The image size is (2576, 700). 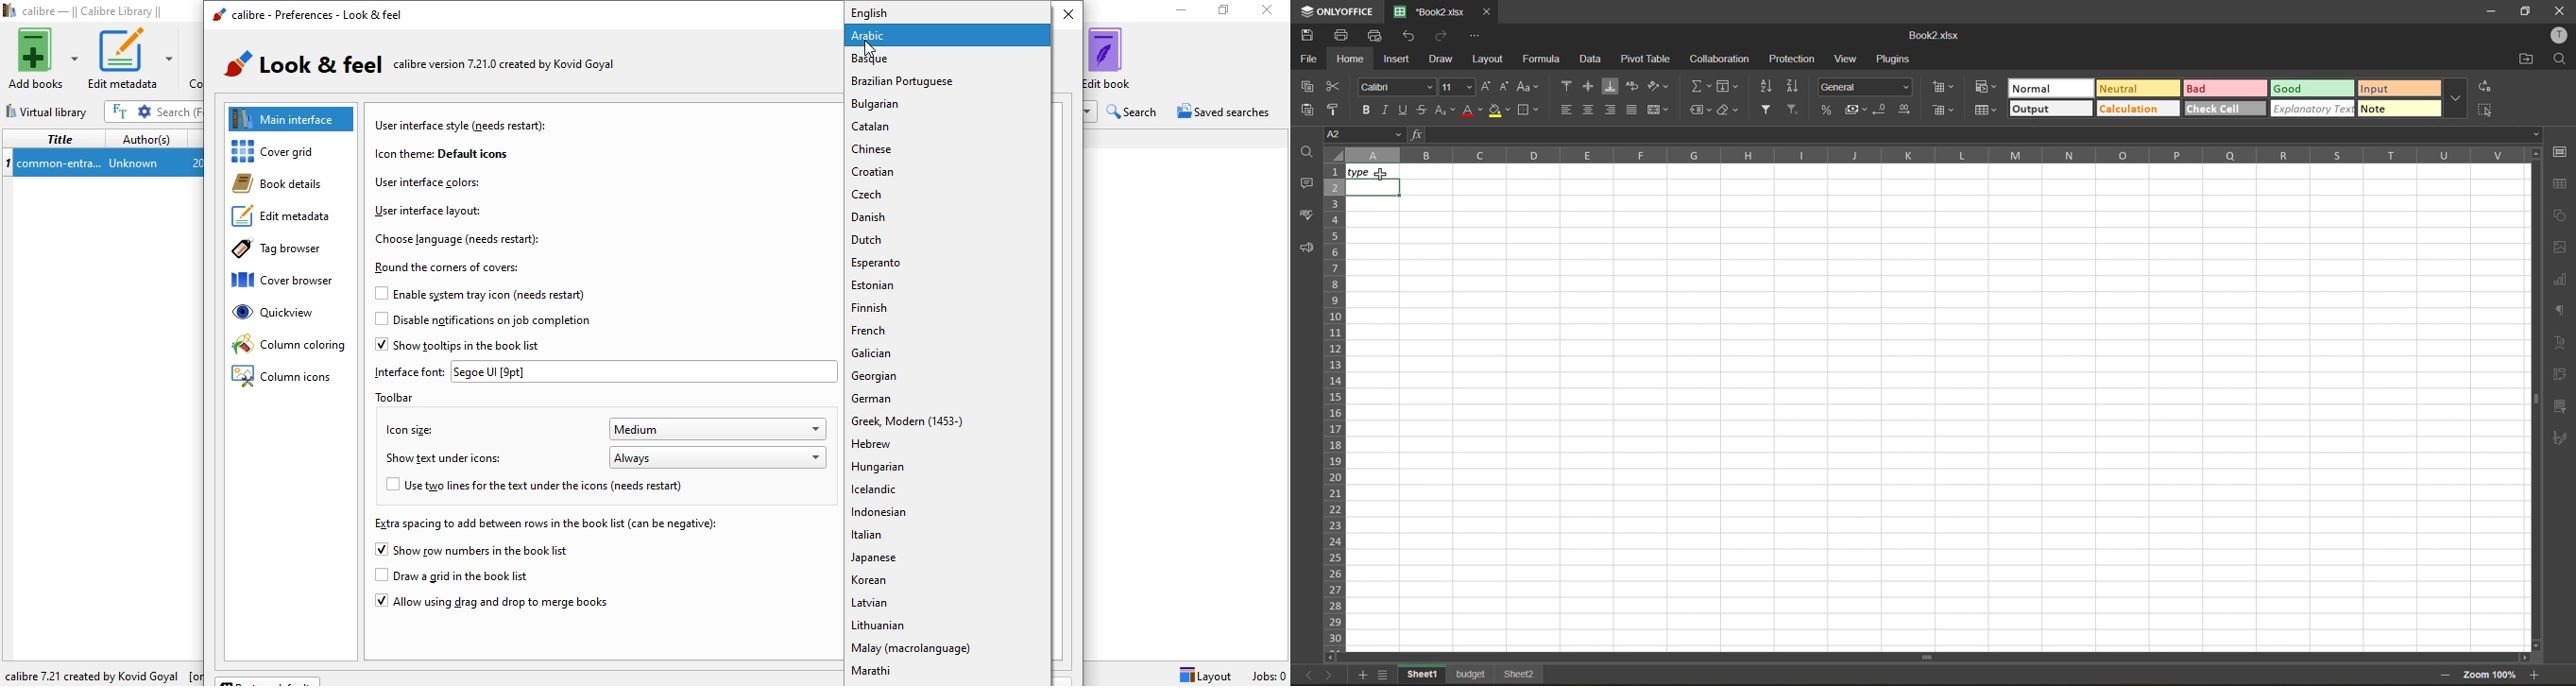 I want to click on signature, so click(x=2559, y=438).